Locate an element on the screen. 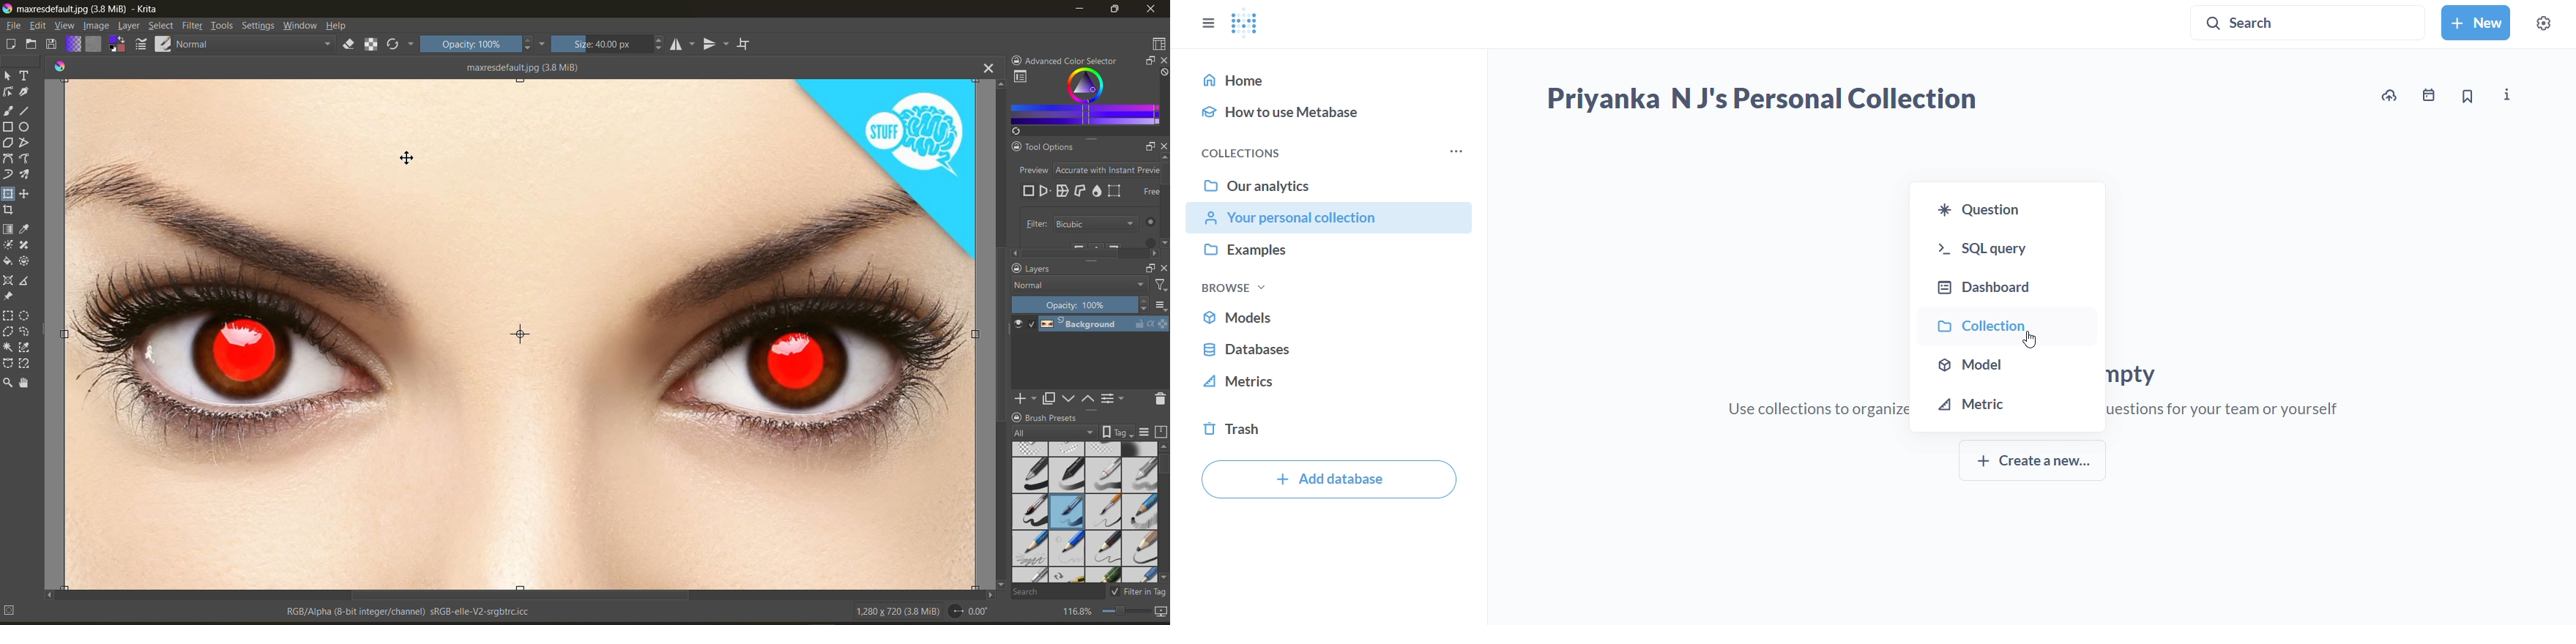  tool is located at coordinates (9, 175).